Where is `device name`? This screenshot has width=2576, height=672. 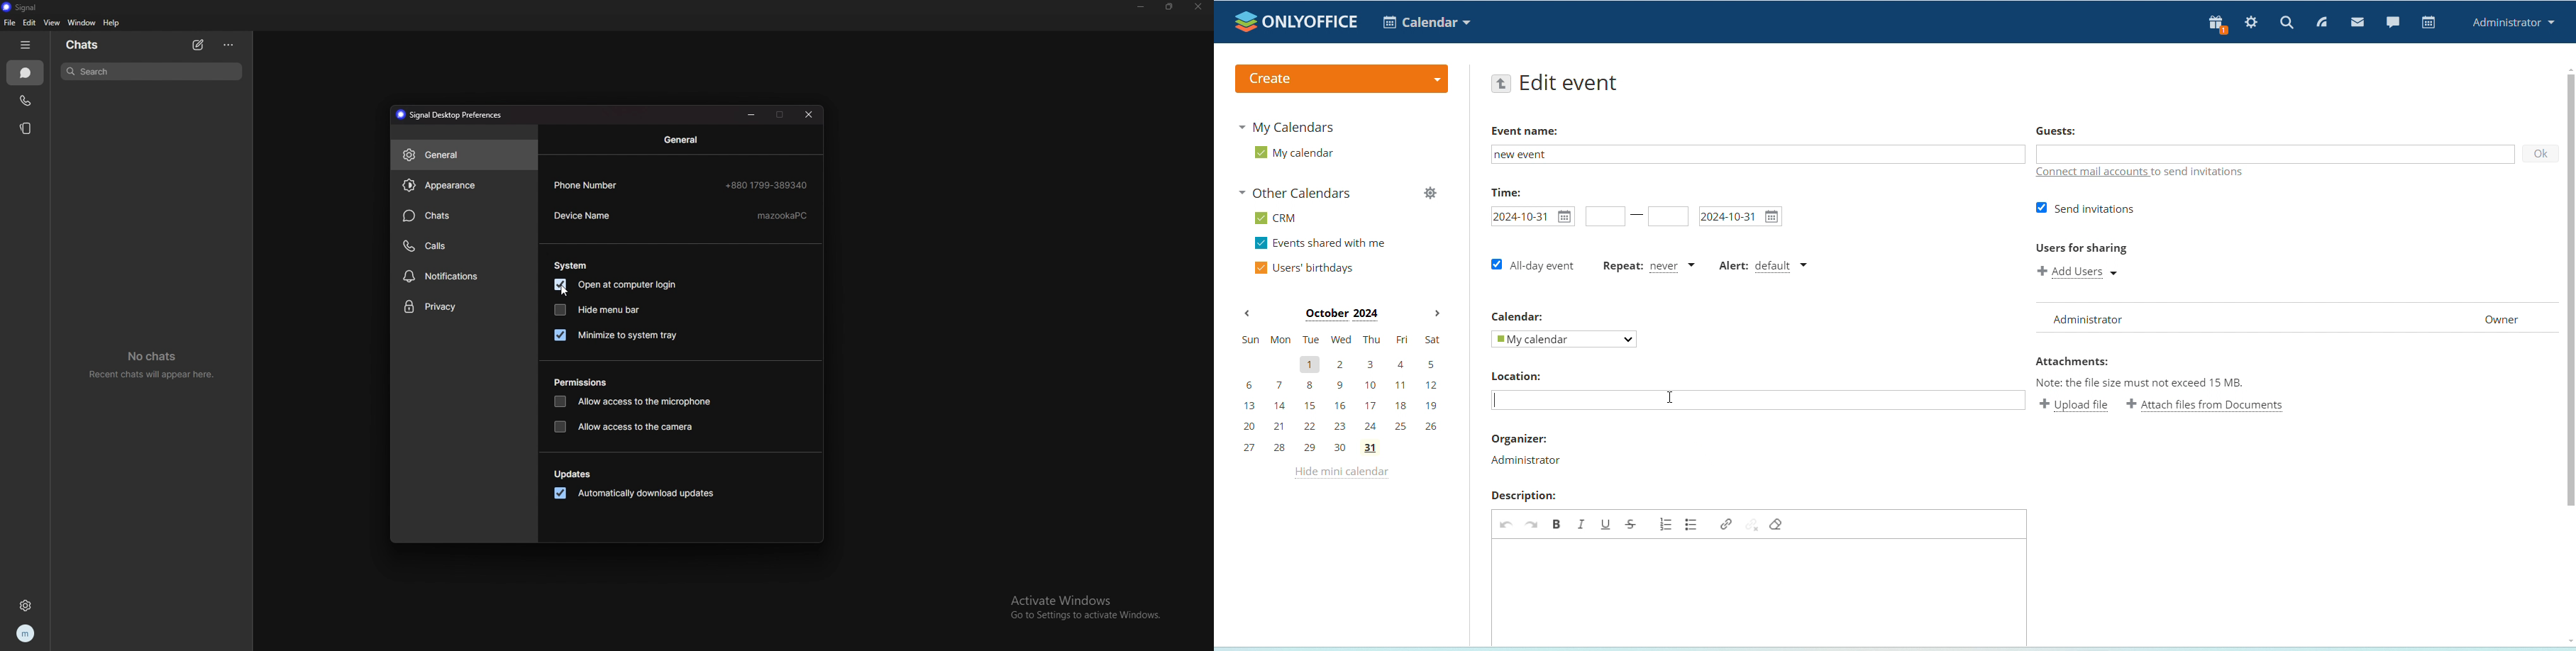 device name is located at coordinates (680, 217).